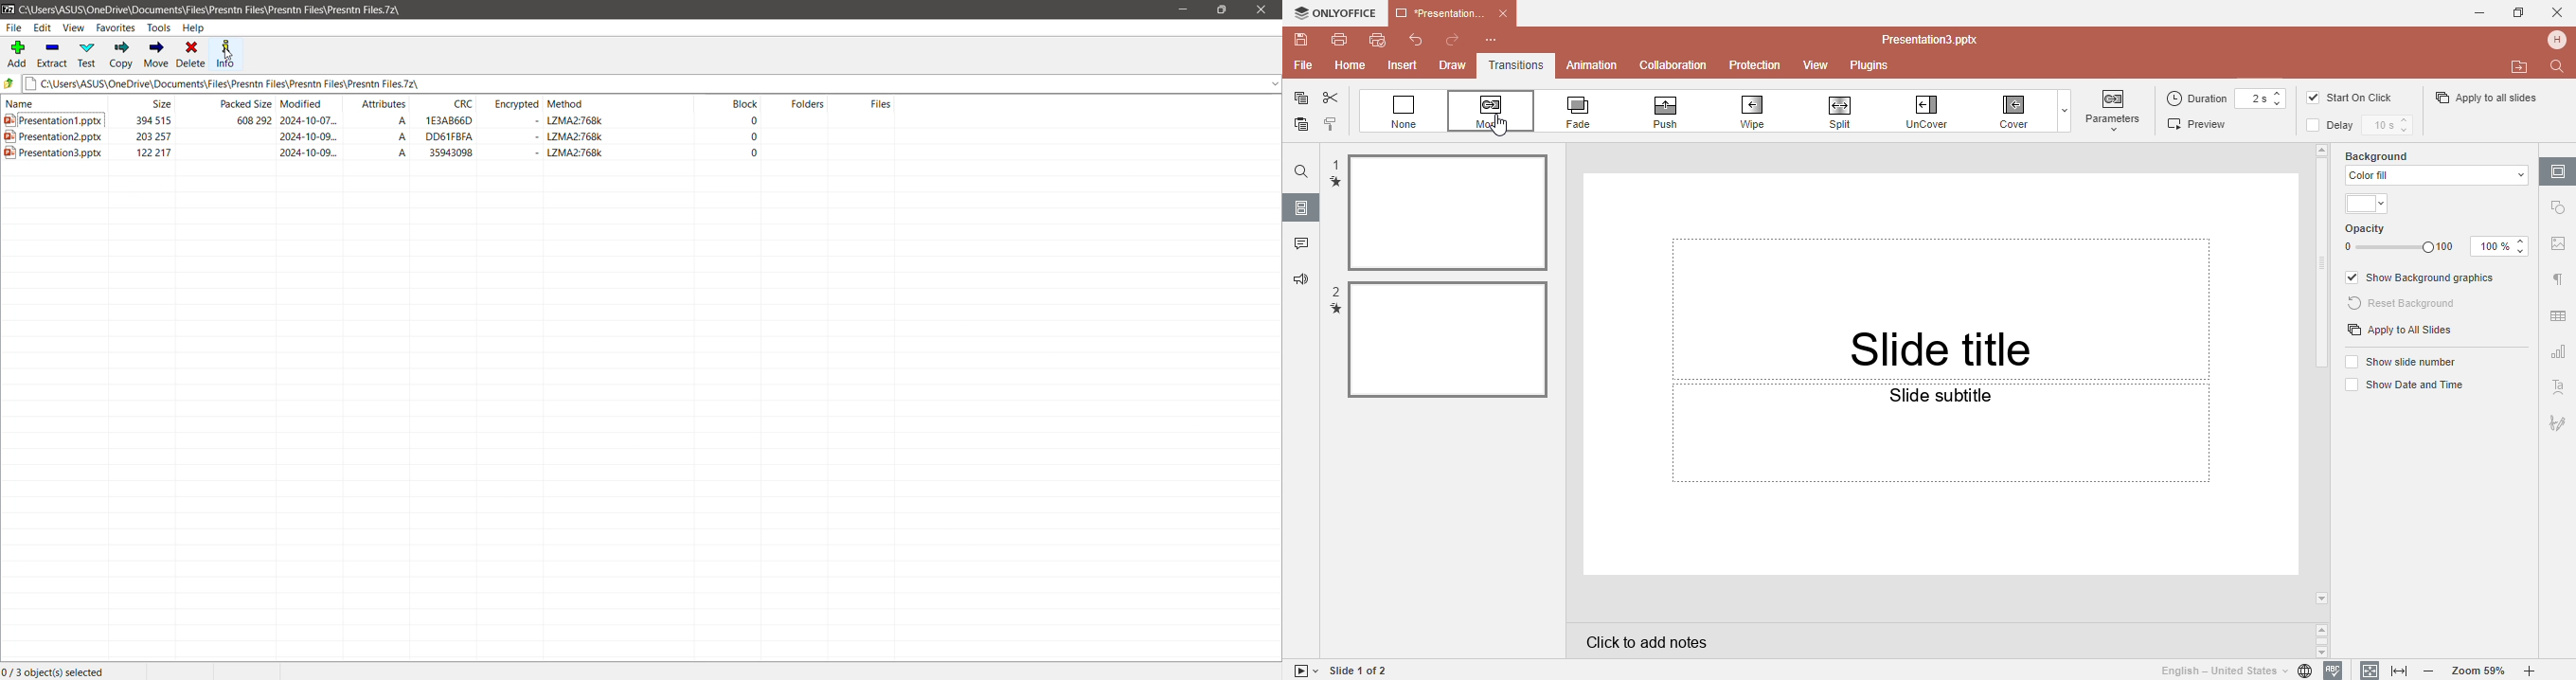  I want to click on Spill, so click(1848, 109).